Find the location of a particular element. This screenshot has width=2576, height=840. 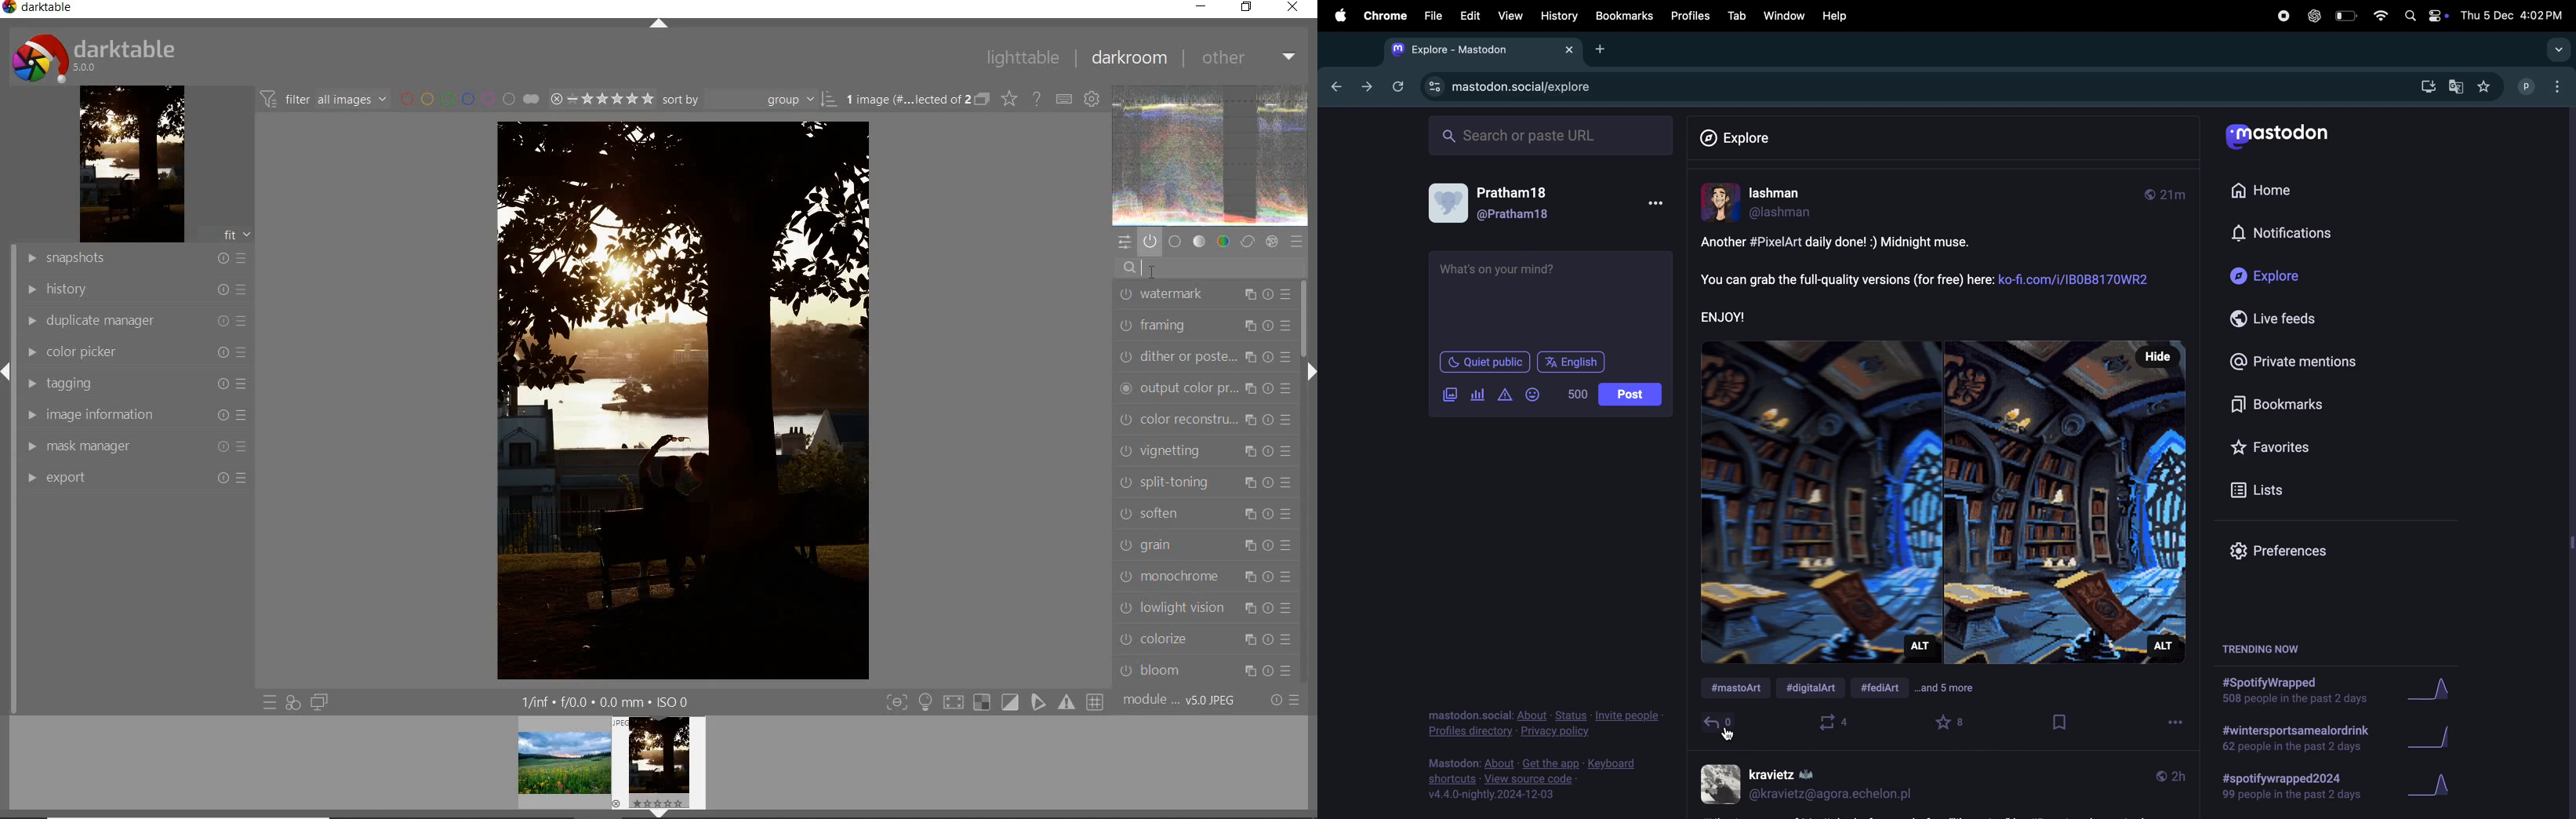

color picker is located at coordinates (132, 351).